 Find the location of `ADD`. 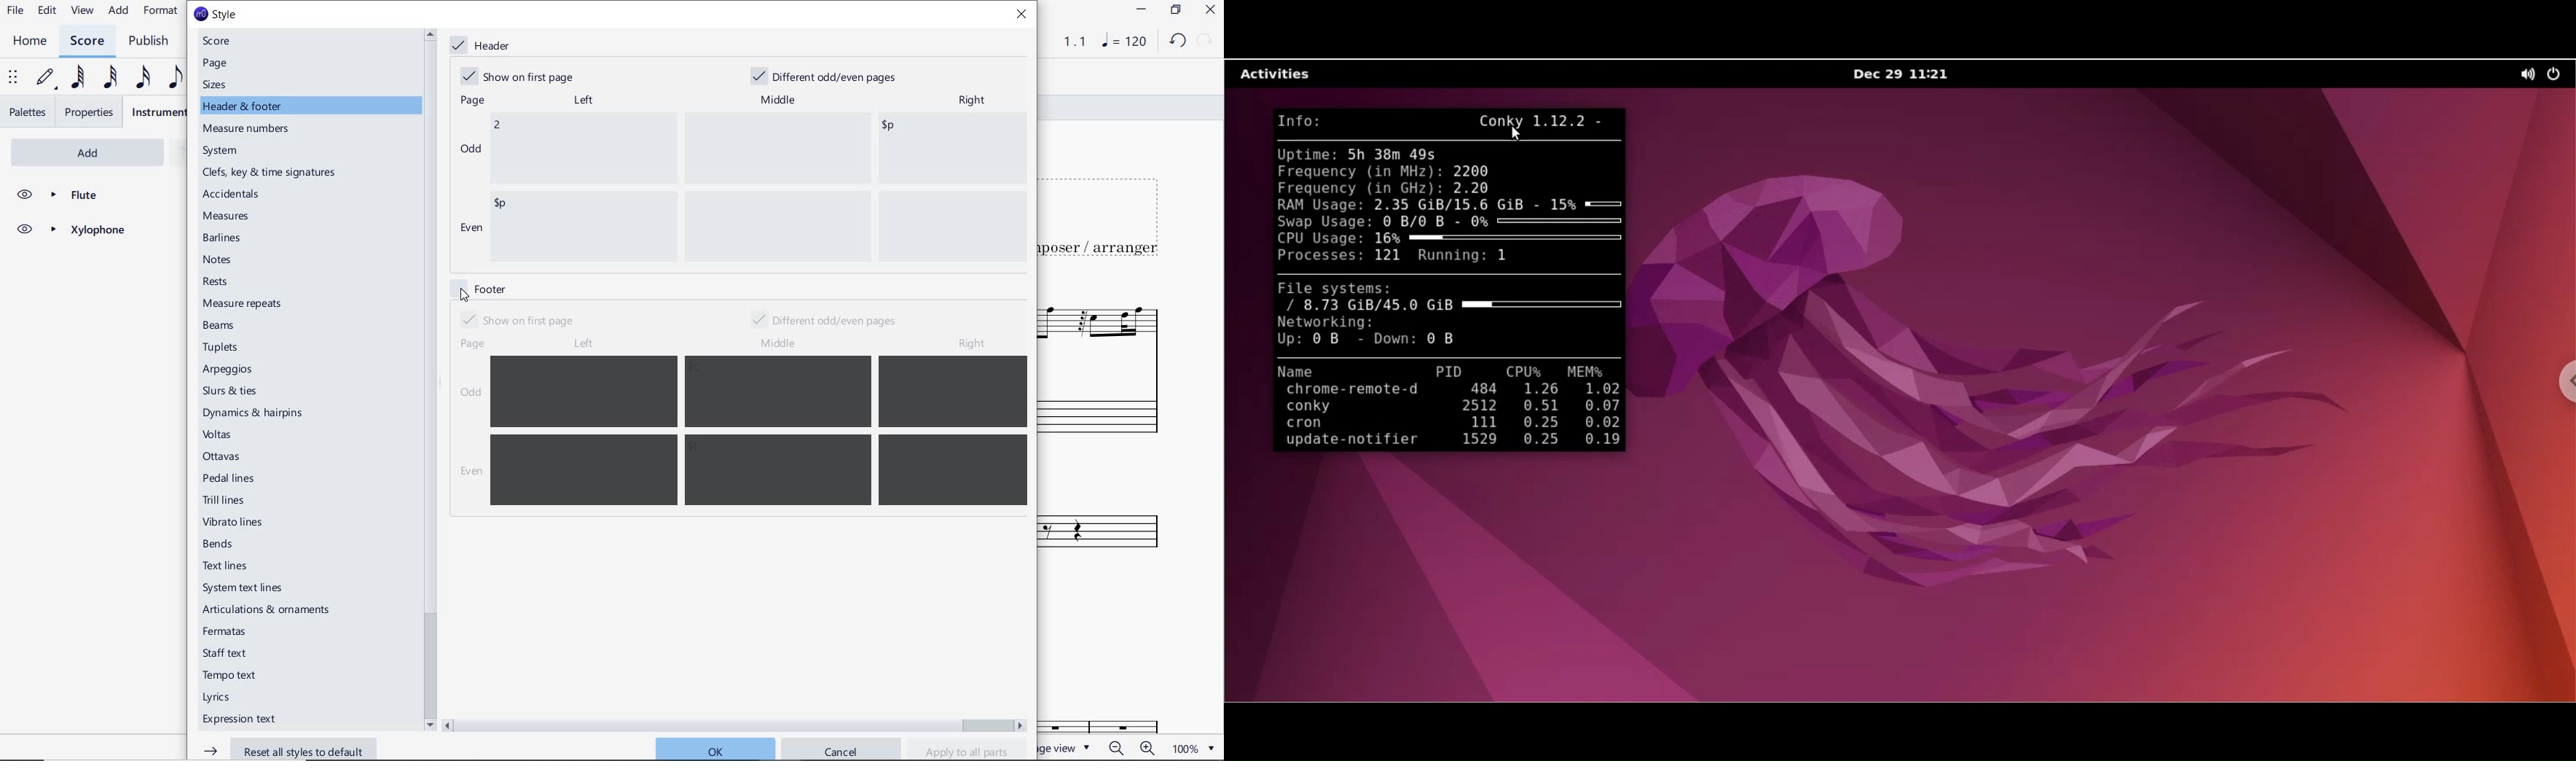

ADD is located at coordinates (68, 151).